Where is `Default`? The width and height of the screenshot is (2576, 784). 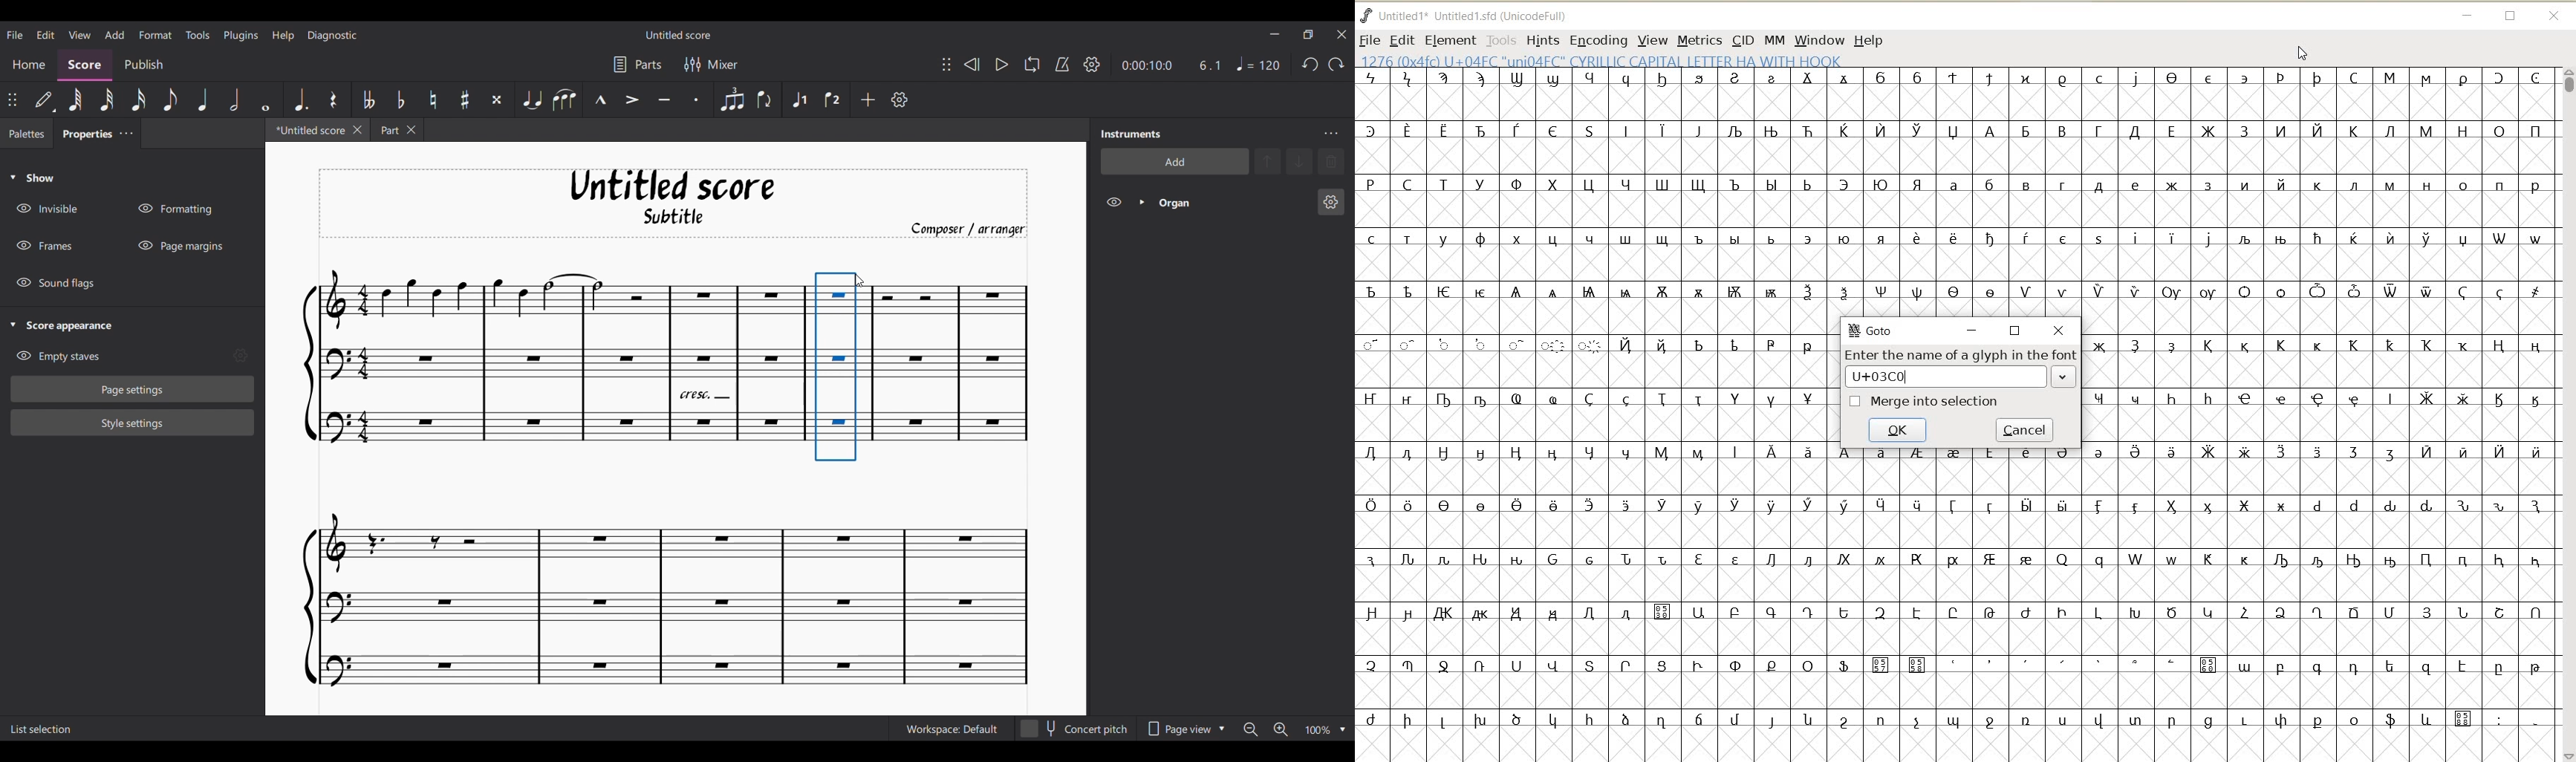
Default is located at coordinates (44, 99).